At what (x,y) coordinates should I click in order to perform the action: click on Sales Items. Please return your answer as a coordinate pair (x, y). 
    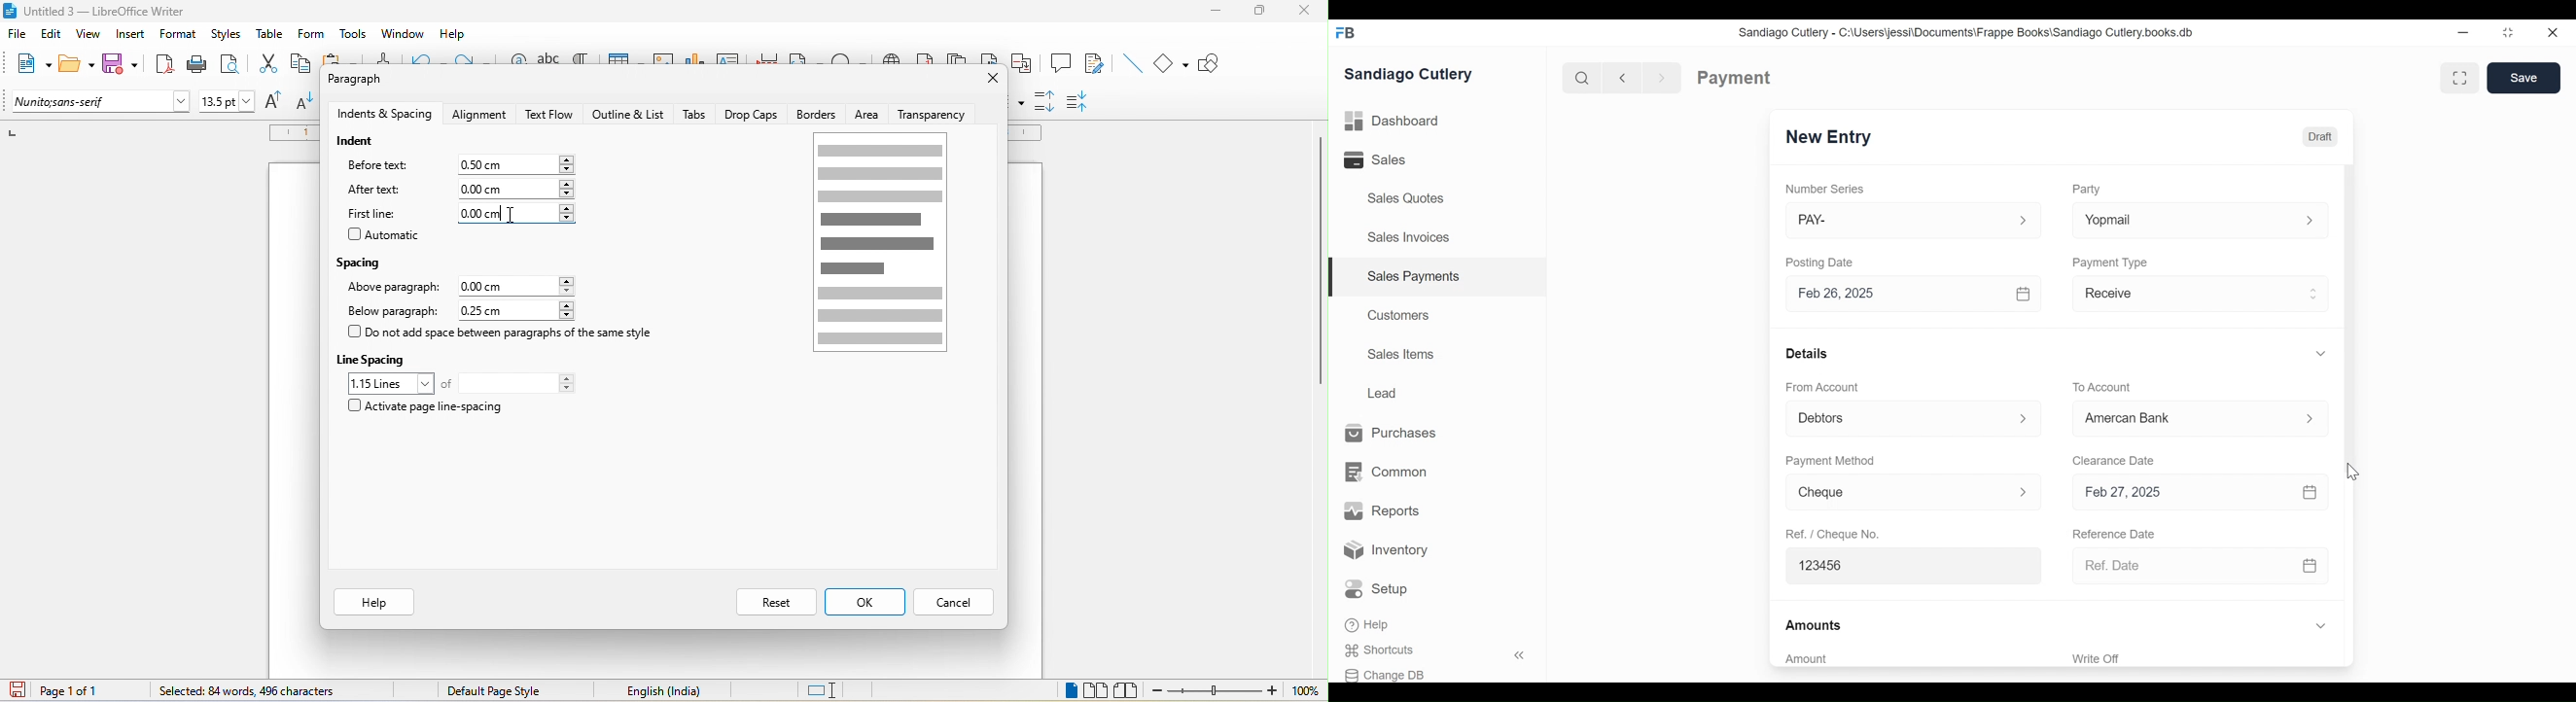
    Looking at the image, I should click on (1401, 354).